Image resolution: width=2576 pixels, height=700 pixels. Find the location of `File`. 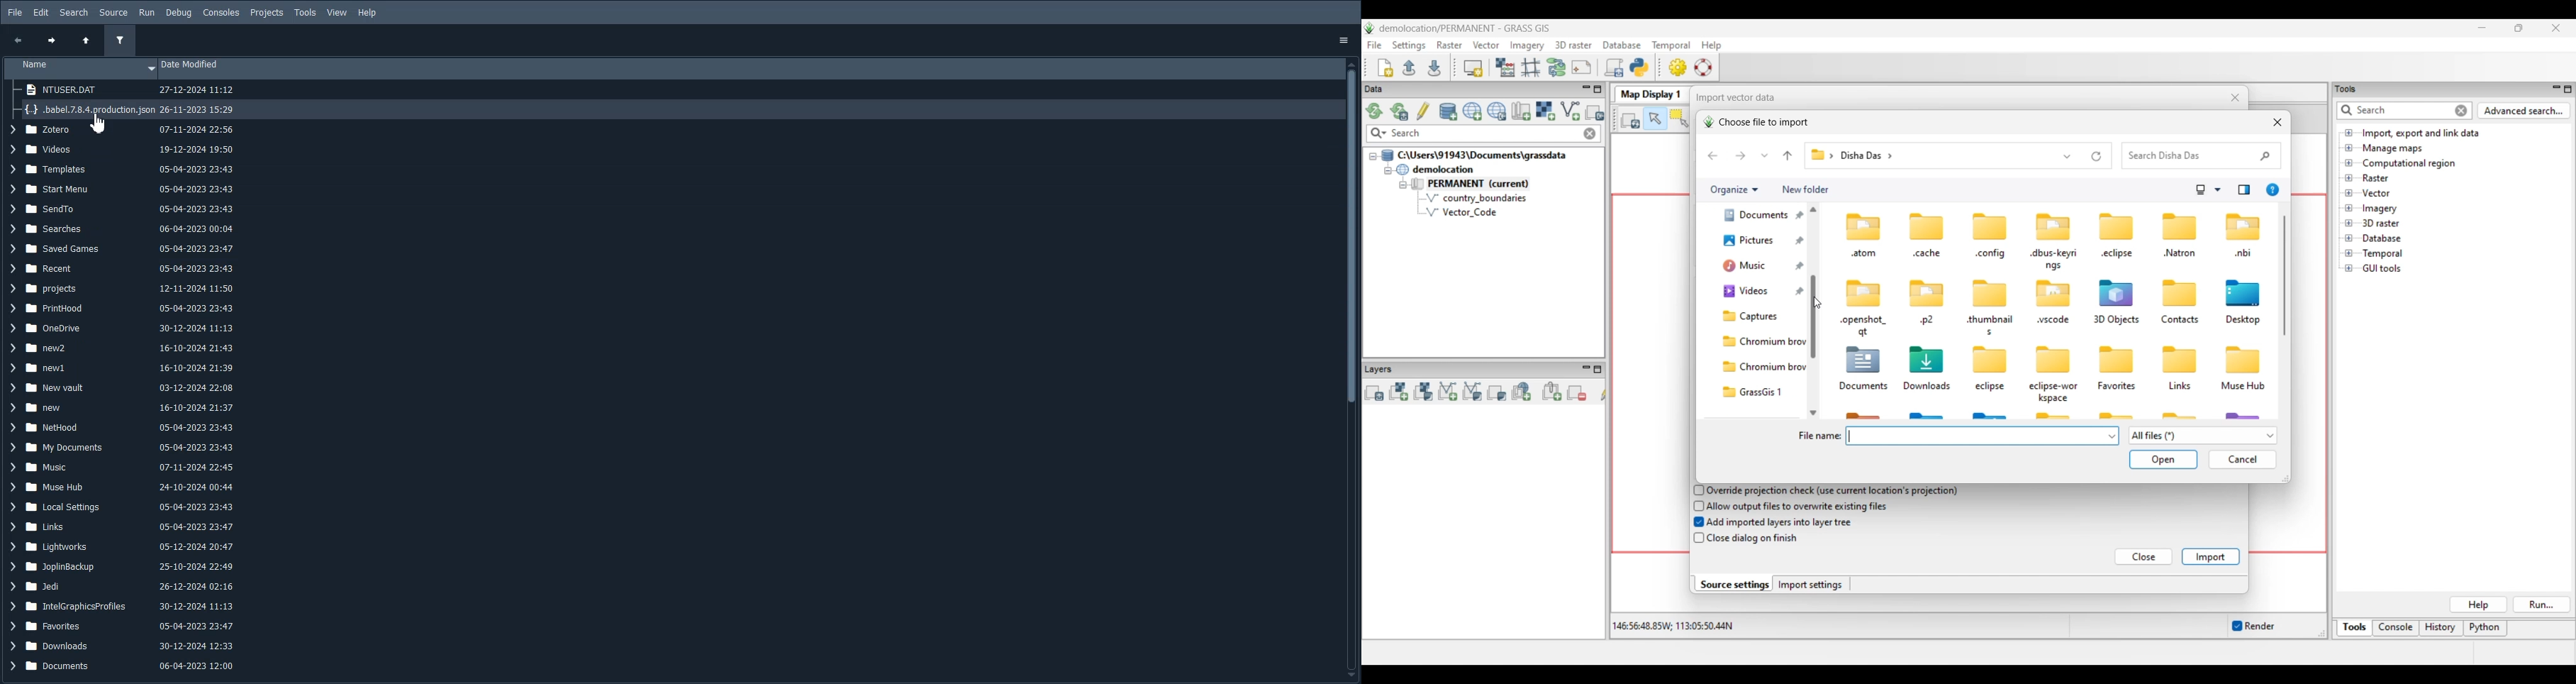

File is located at coordinates (14, 12).